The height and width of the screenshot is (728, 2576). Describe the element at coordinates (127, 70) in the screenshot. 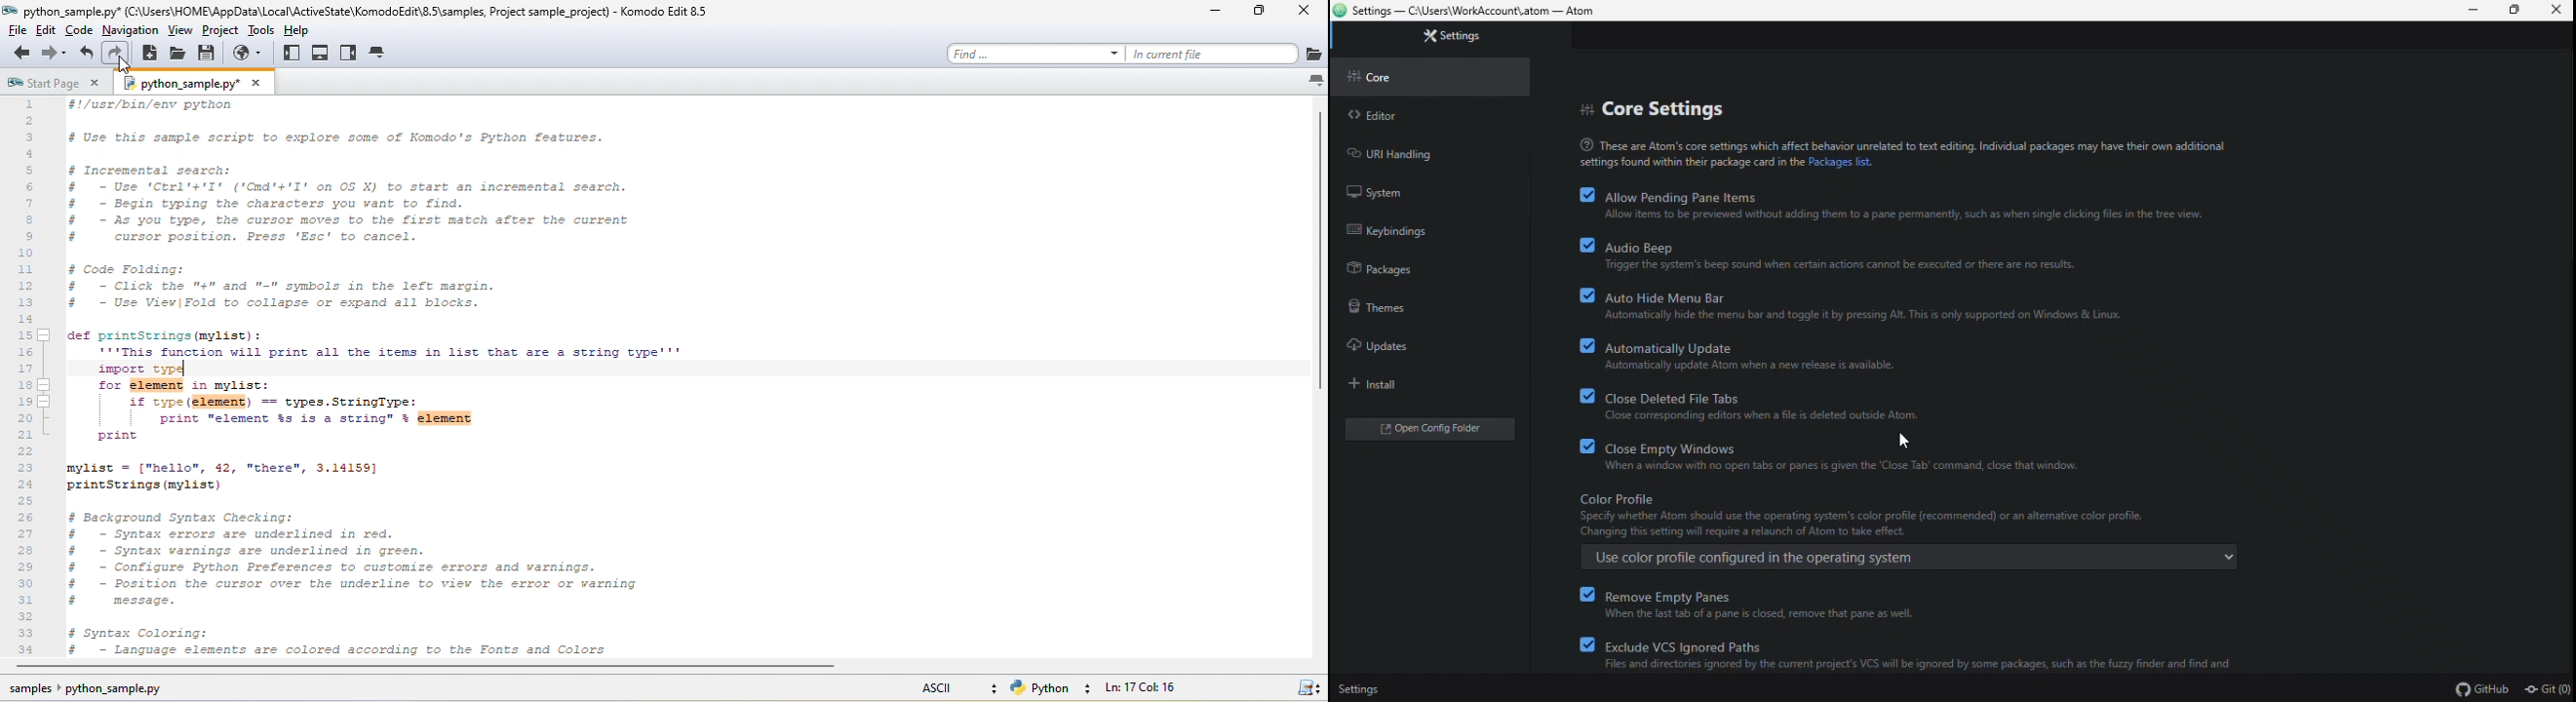

I see `cursor movement` at that location.